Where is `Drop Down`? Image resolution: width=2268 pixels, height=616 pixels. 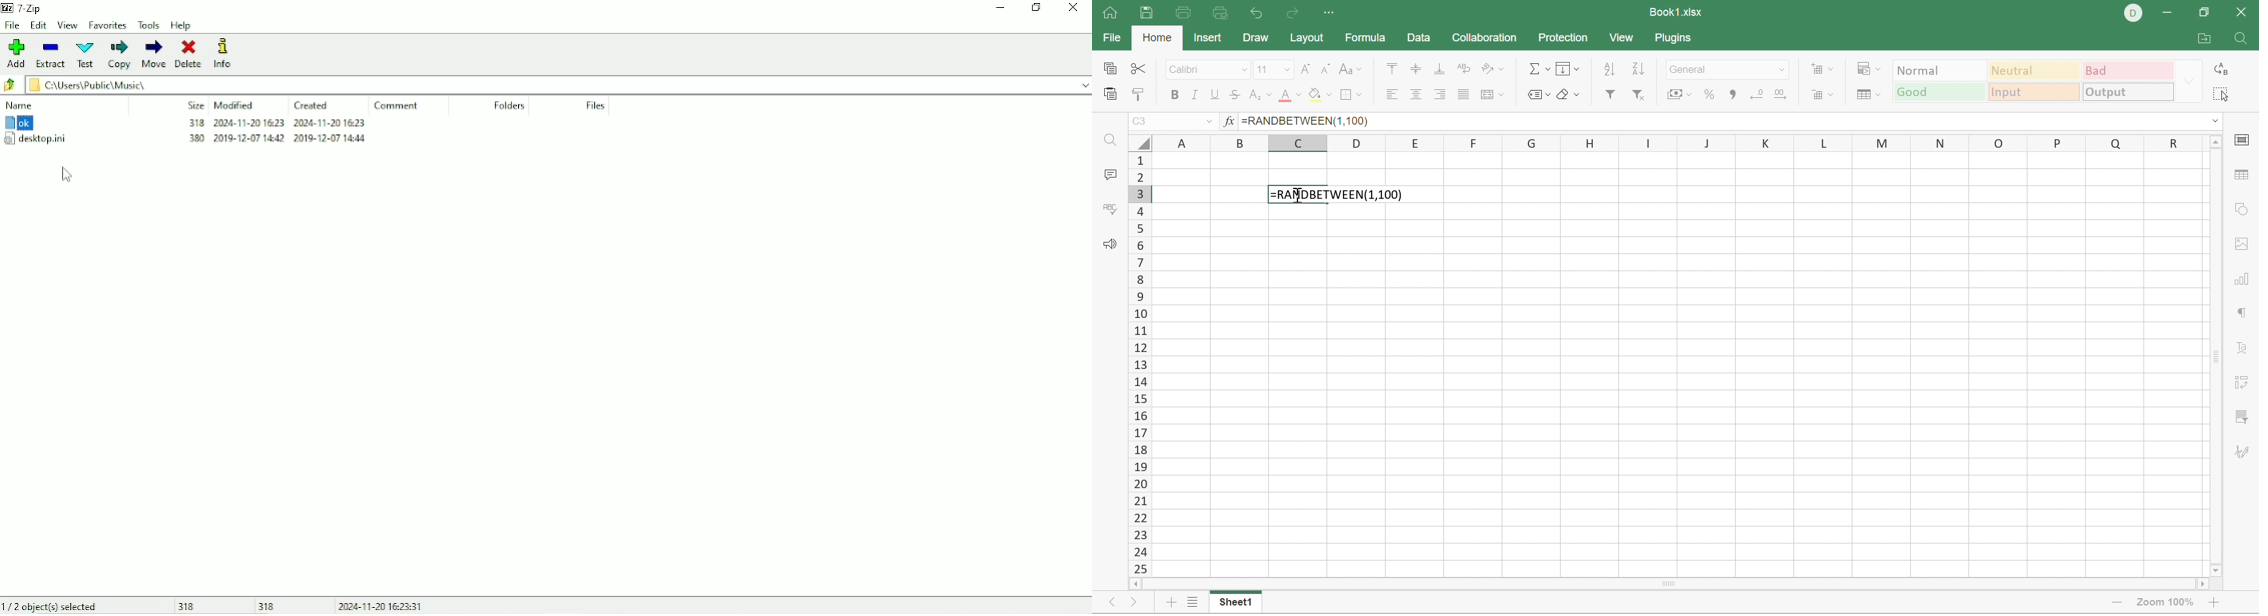
Drop Down is located at coordinates (1288, 69).